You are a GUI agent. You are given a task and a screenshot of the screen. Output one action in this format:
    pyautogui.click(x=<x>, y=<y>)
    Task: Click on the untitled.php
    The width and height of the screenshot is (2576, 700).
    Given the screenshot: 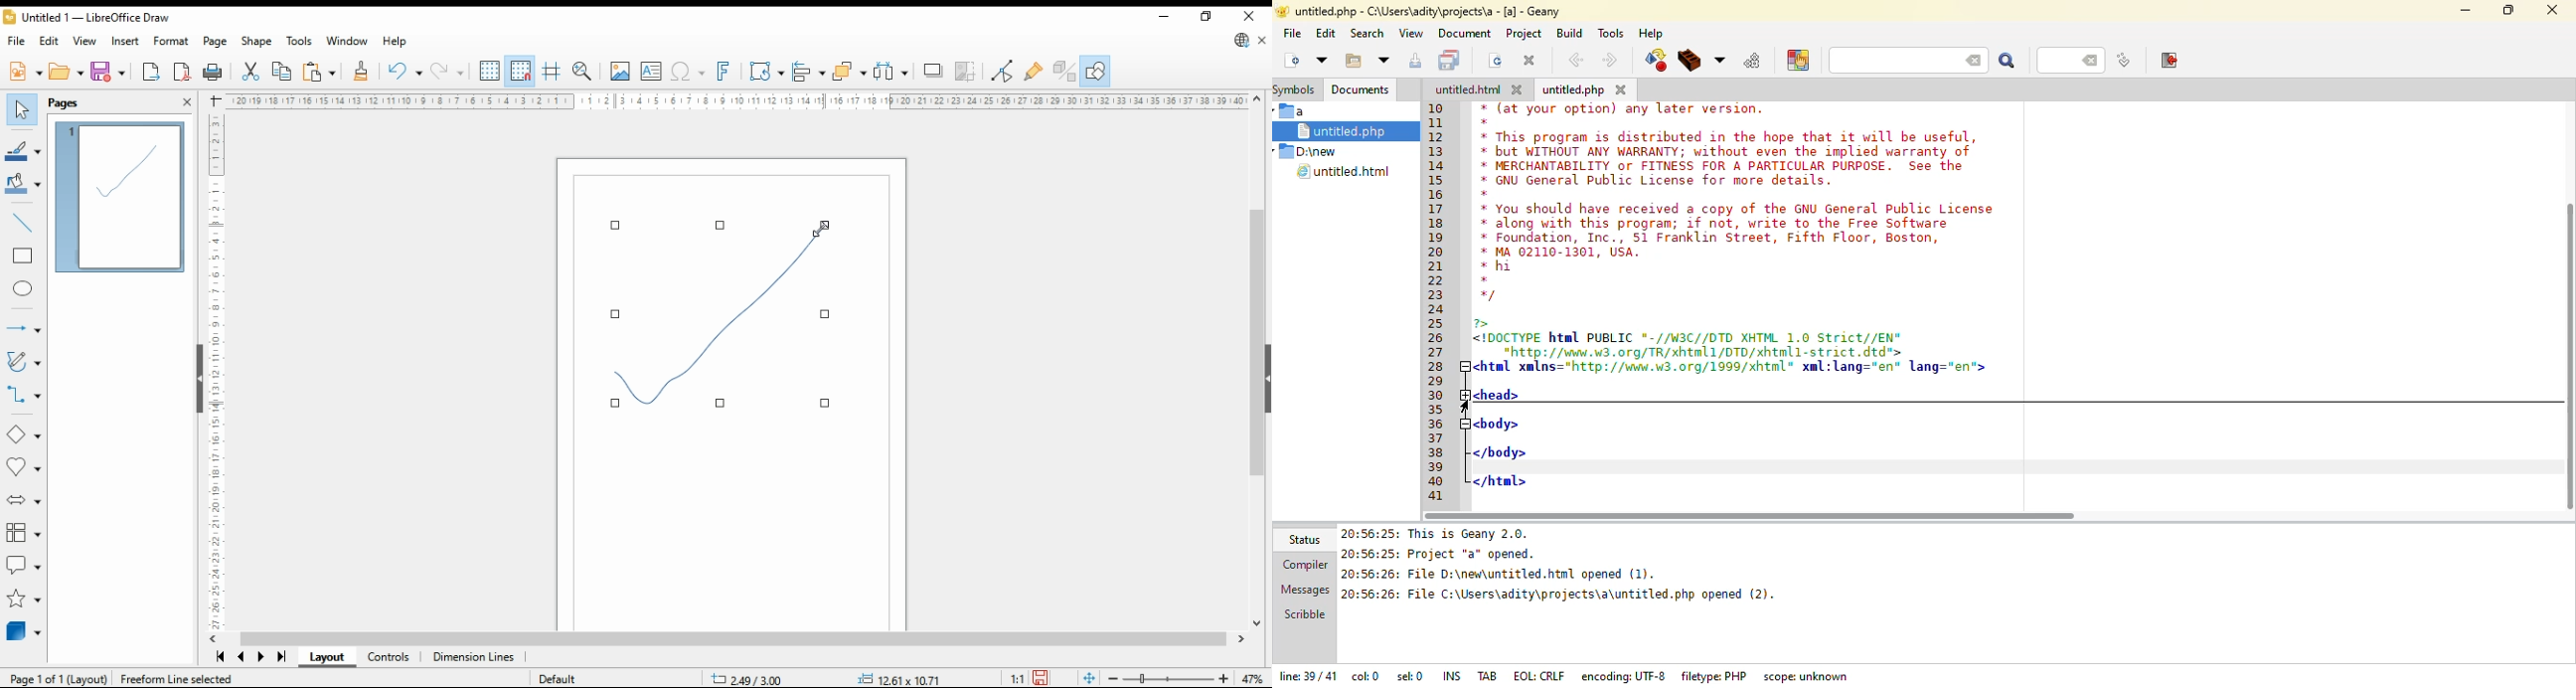 What is the action you would take?
    pyautogui.click(x=1573, y=89)
    